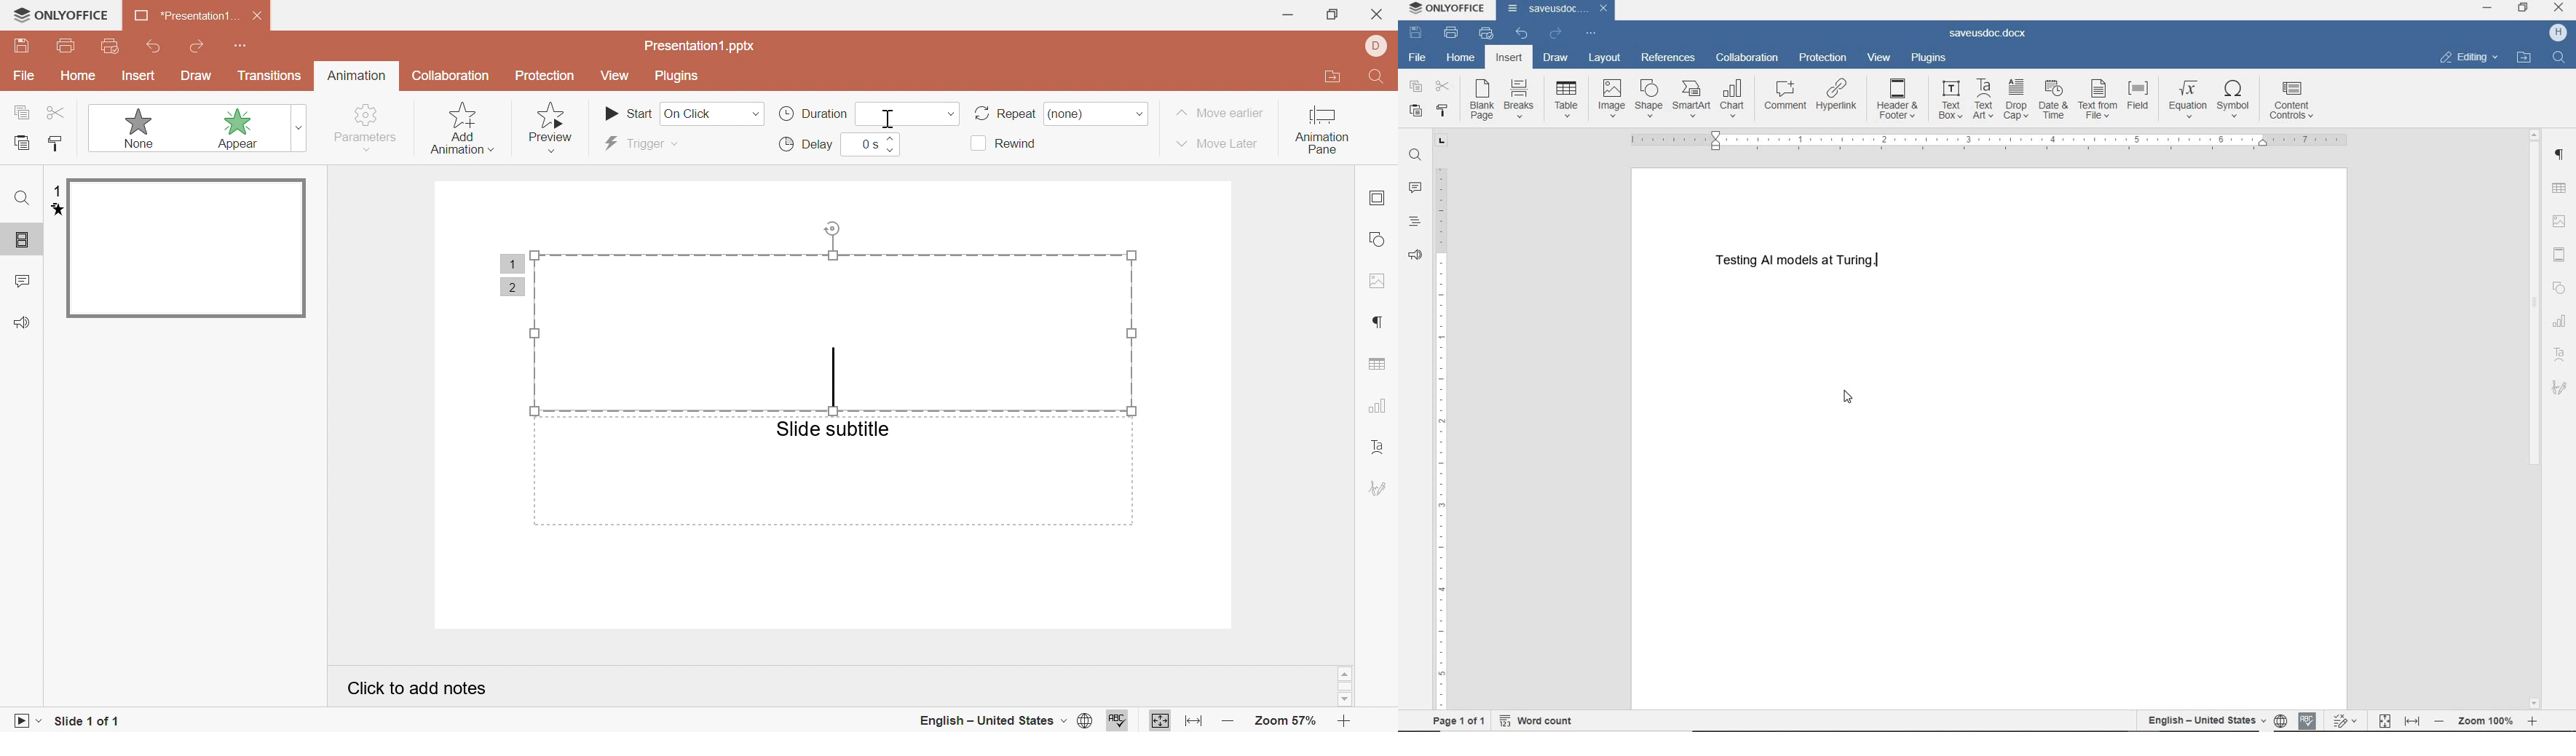 The image size is (2576, 756). What do you see at coordinates (23, 723) in the screenshot?
I see `start slideshow` at bounding box center [23, 723].